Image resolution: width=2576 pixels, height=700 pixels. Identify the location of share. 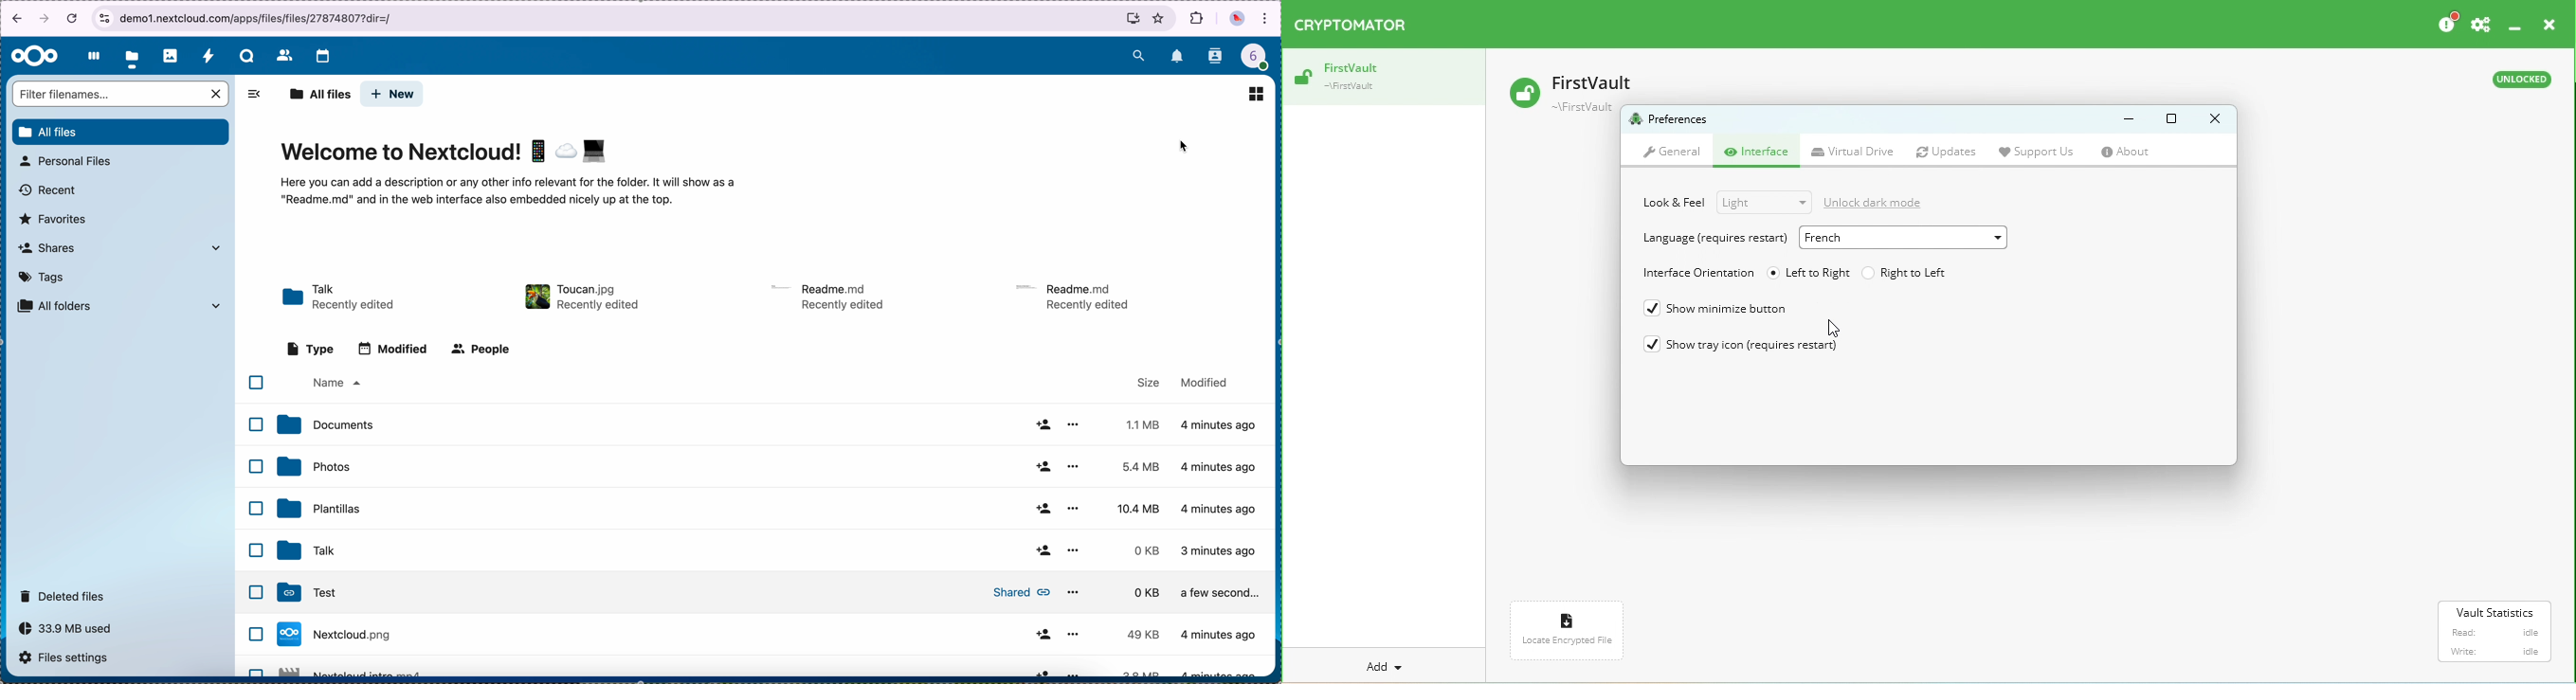
(1044, 510).